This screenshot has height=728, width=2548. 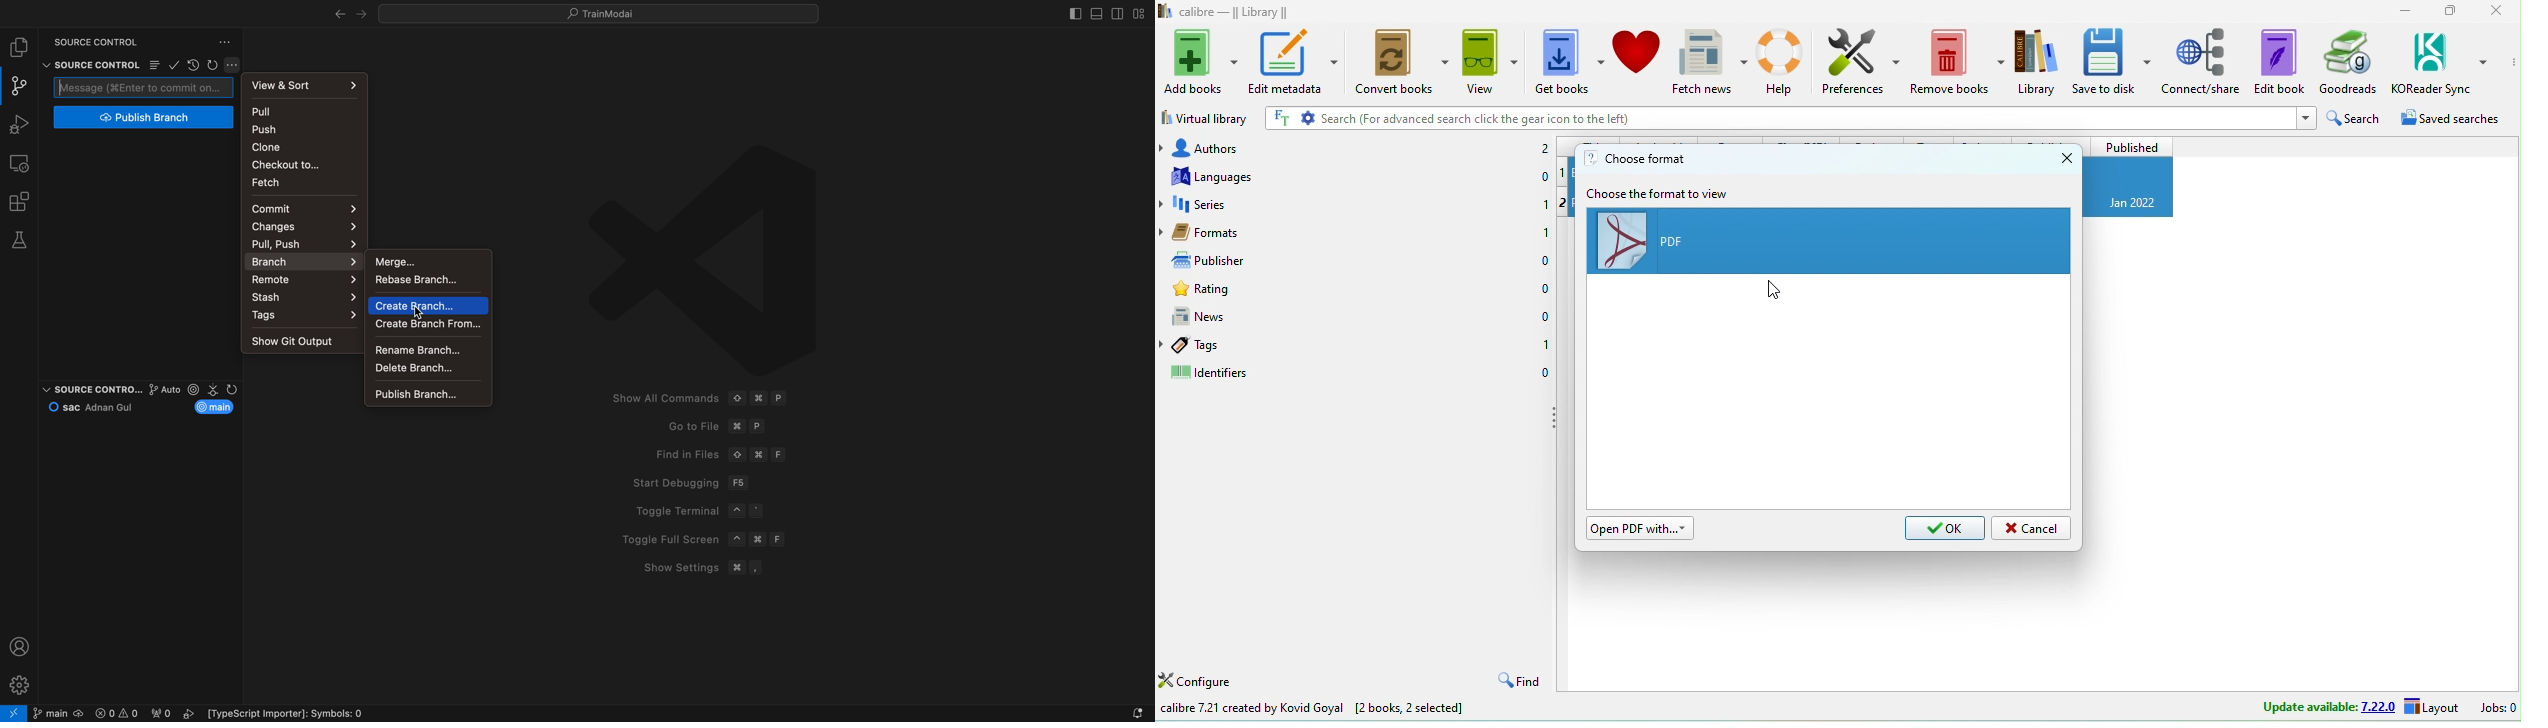 What do you see at coordinates (1235, 146) in the screenshot?
I see `authors` at bounding box center [1235, 146].